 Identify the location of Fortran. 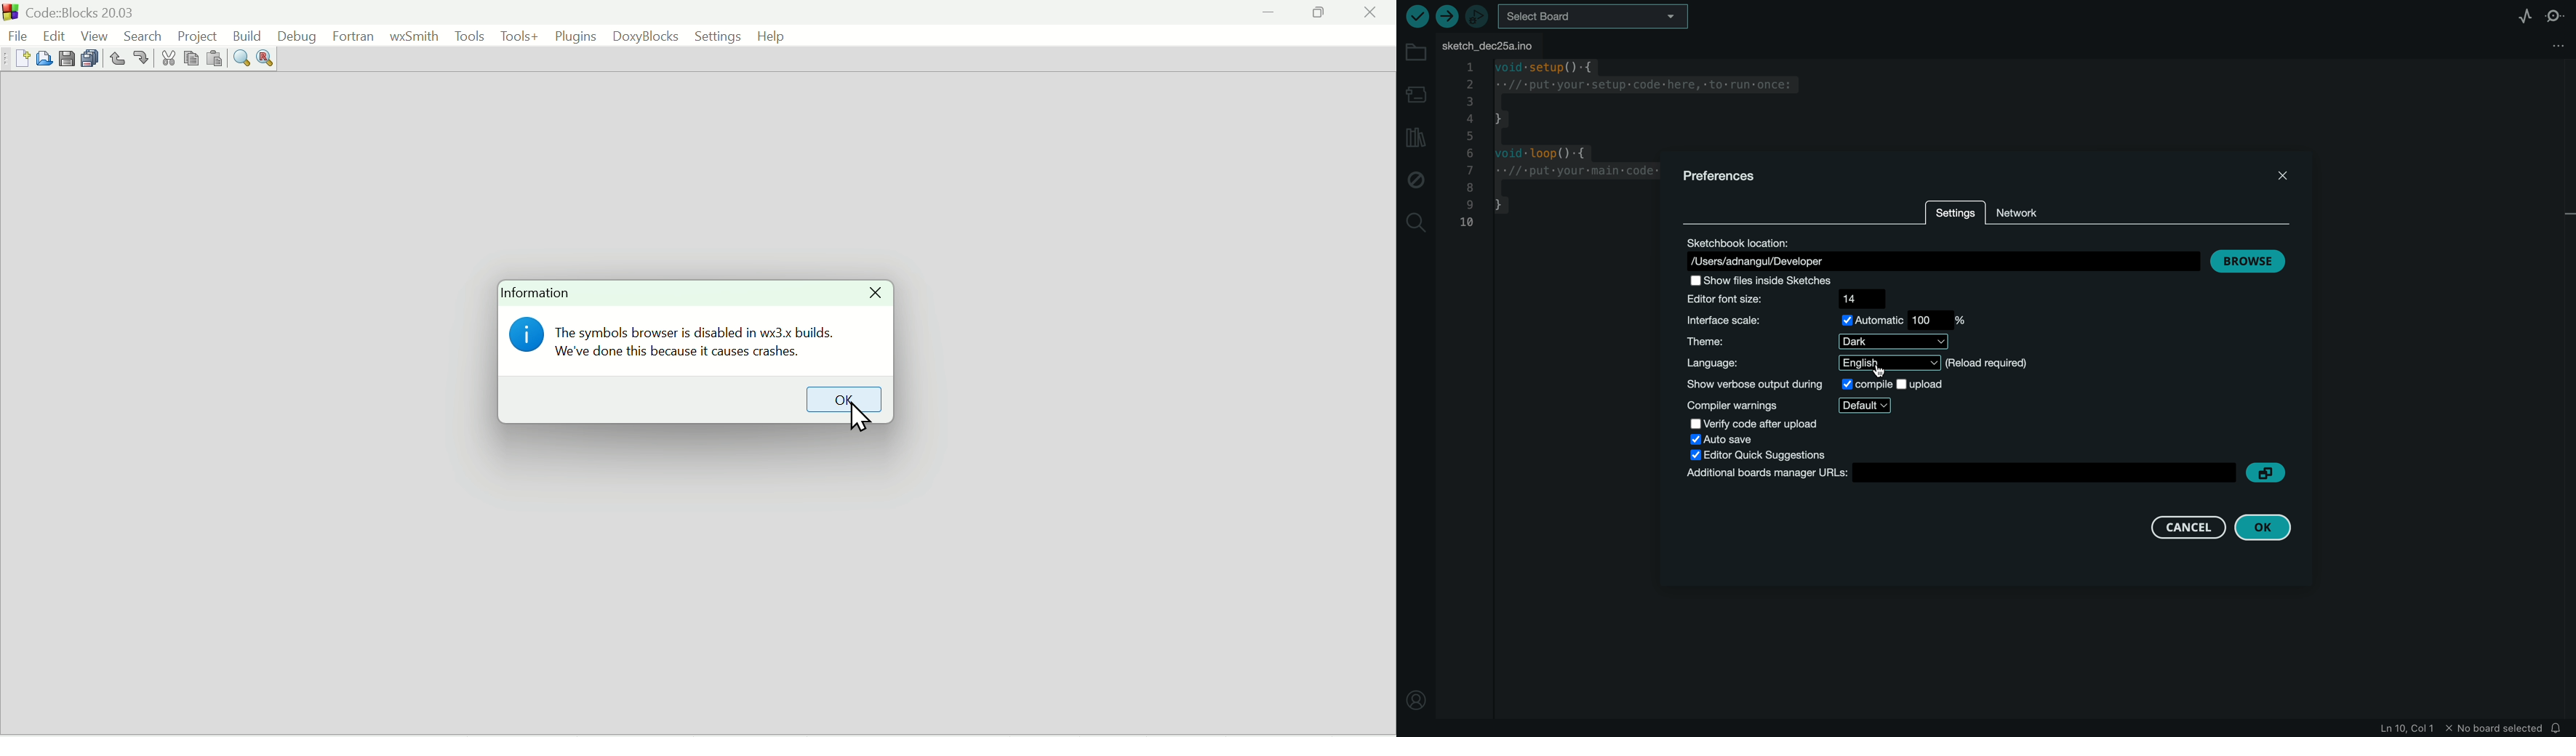
(354, 36).